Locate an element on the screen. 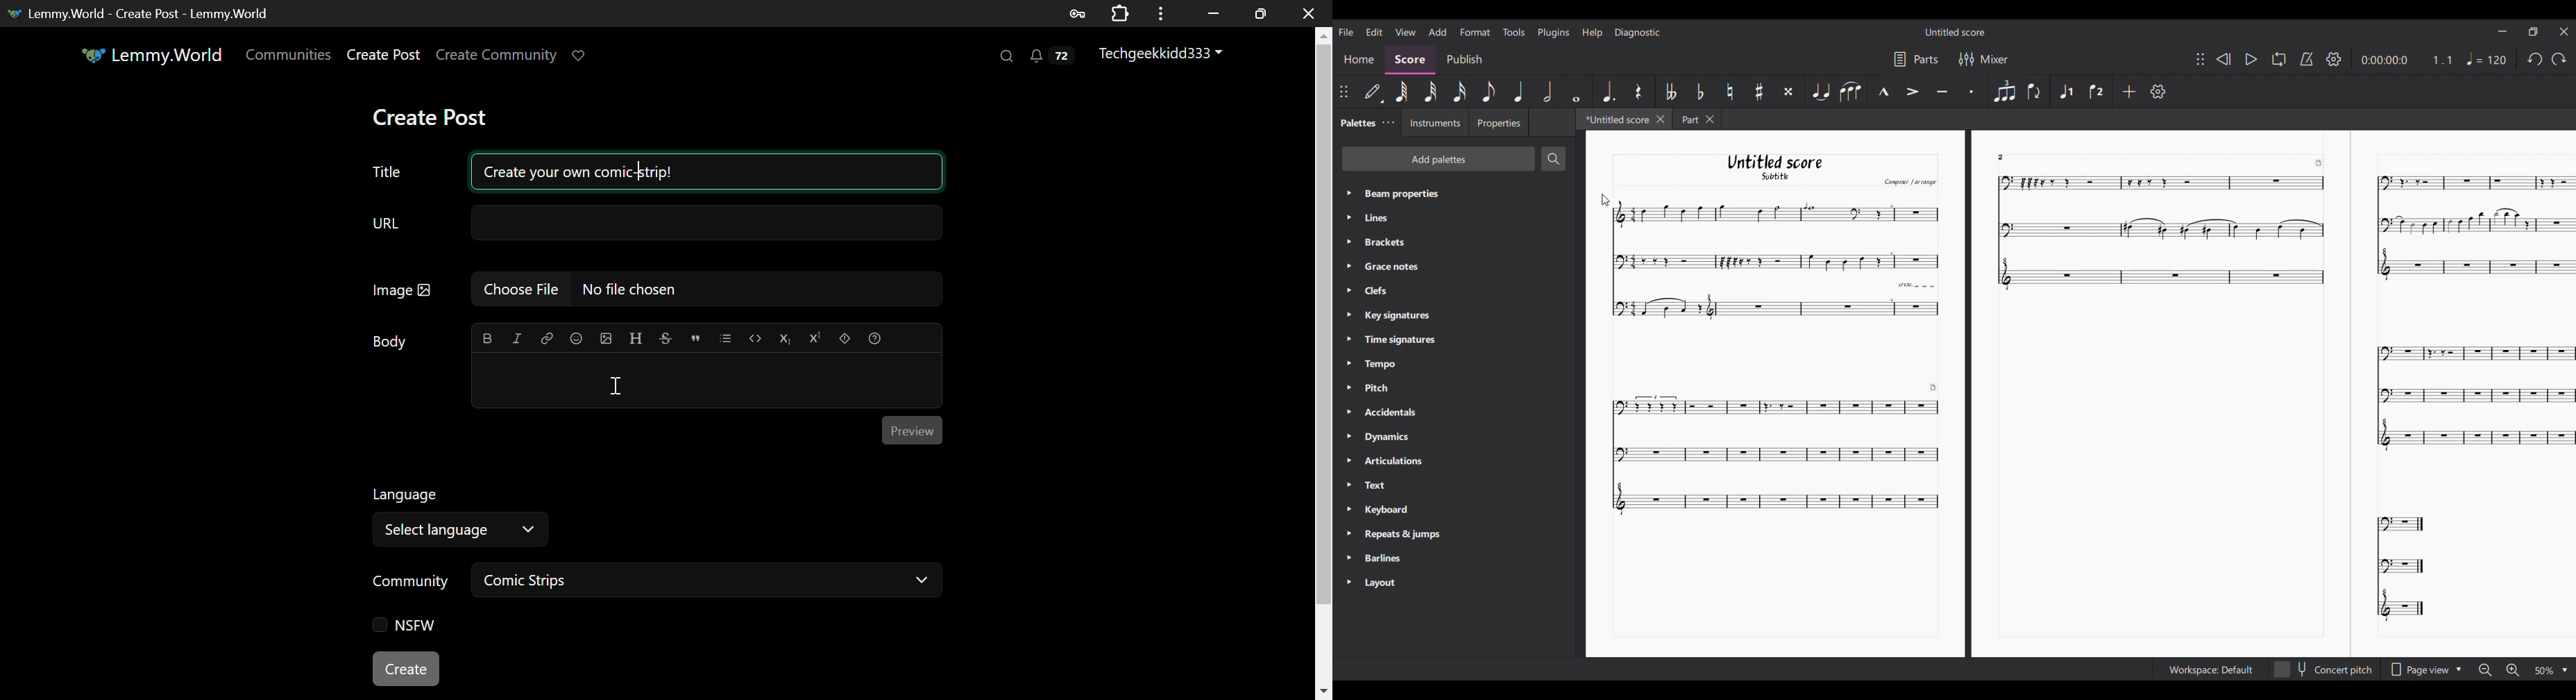  Minimize is located at coordinates (1263, 13).